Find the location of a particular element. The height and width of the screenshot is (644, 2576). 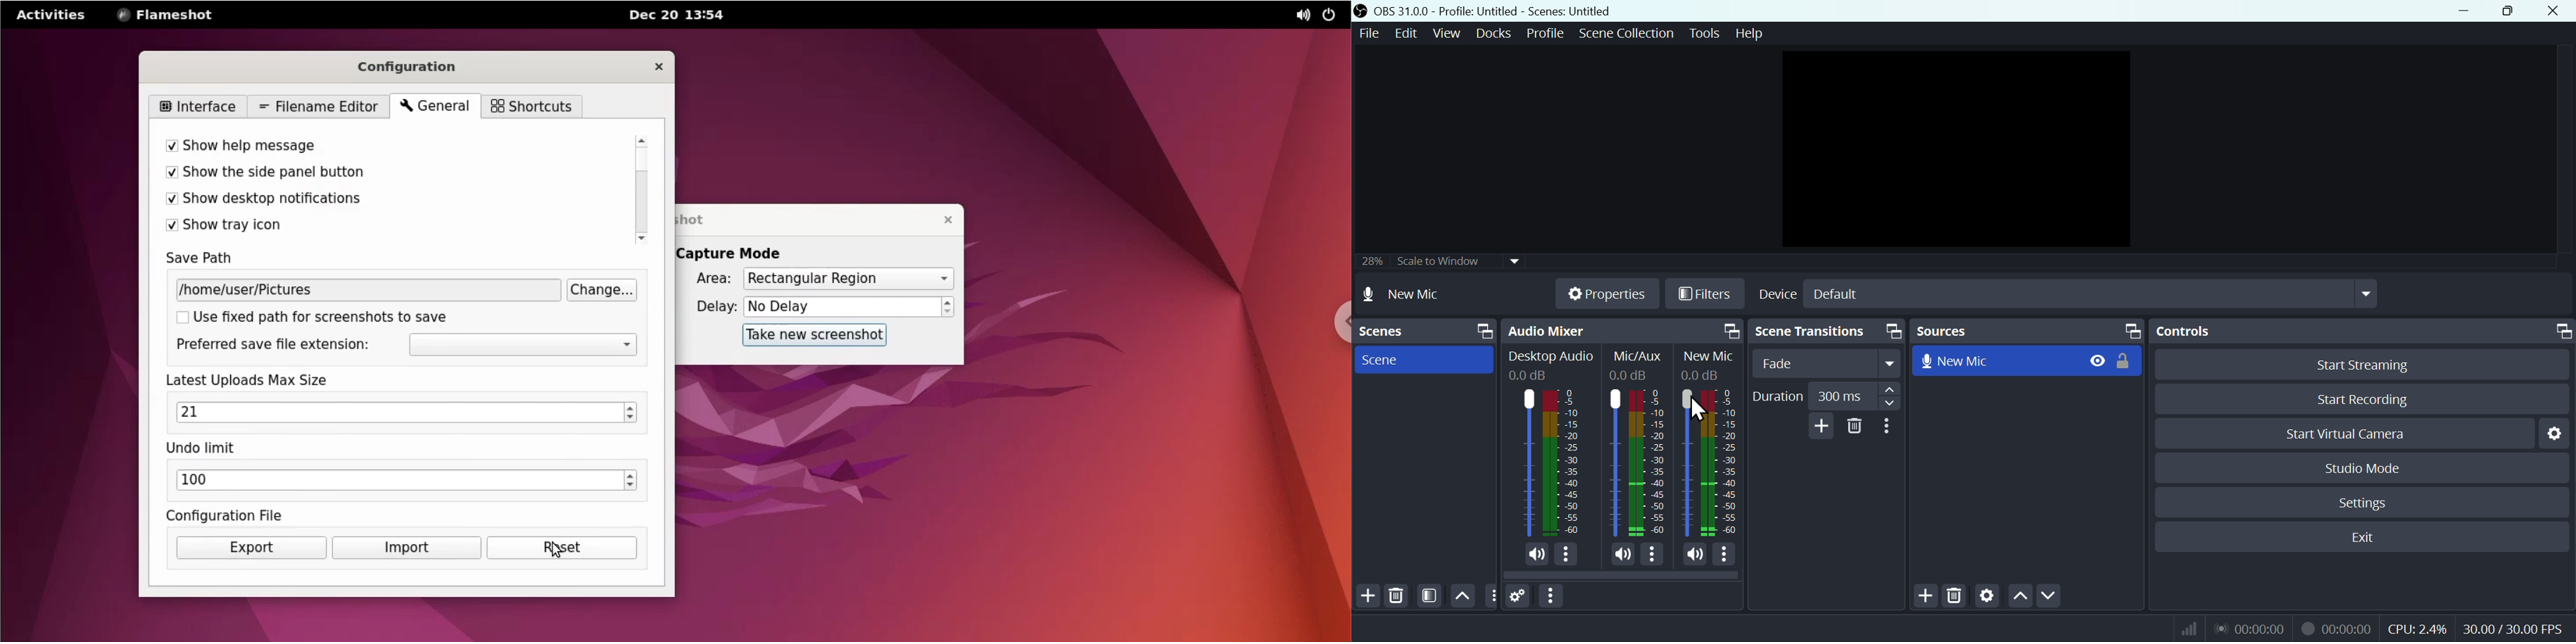

Filtres is located at coordinates (1705, 296).